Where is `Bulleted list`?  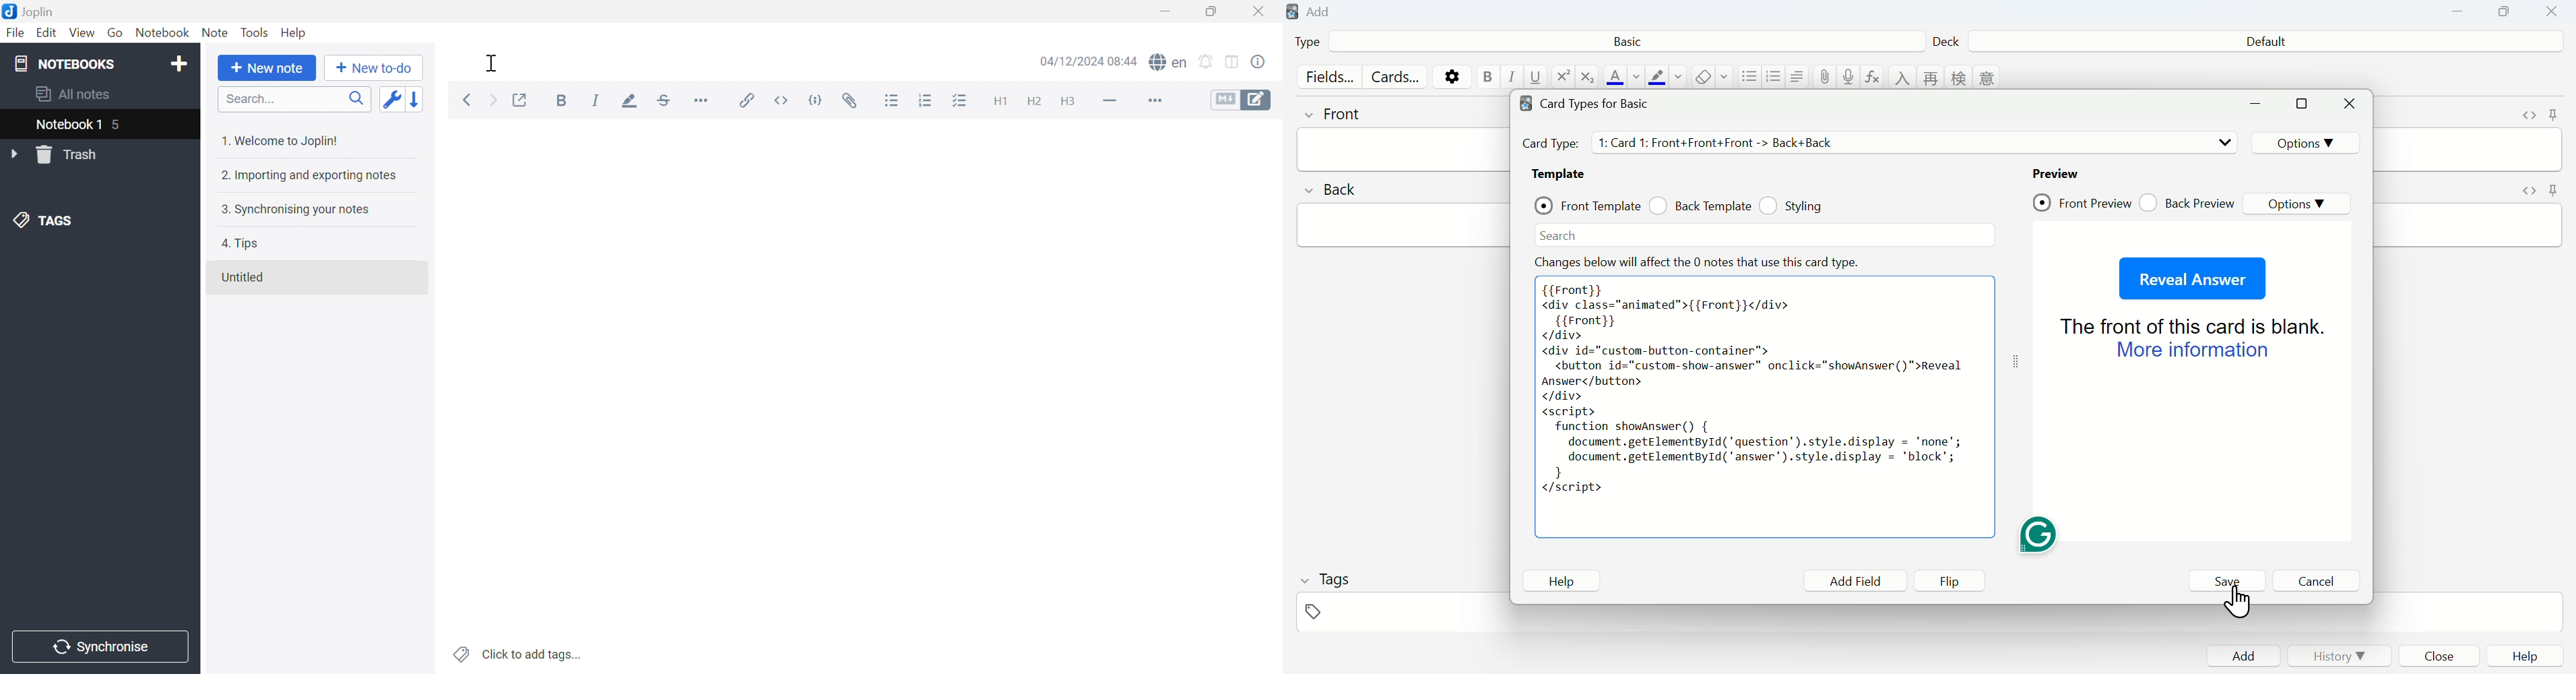
Bulleted list is located at coordinates (894, 102).